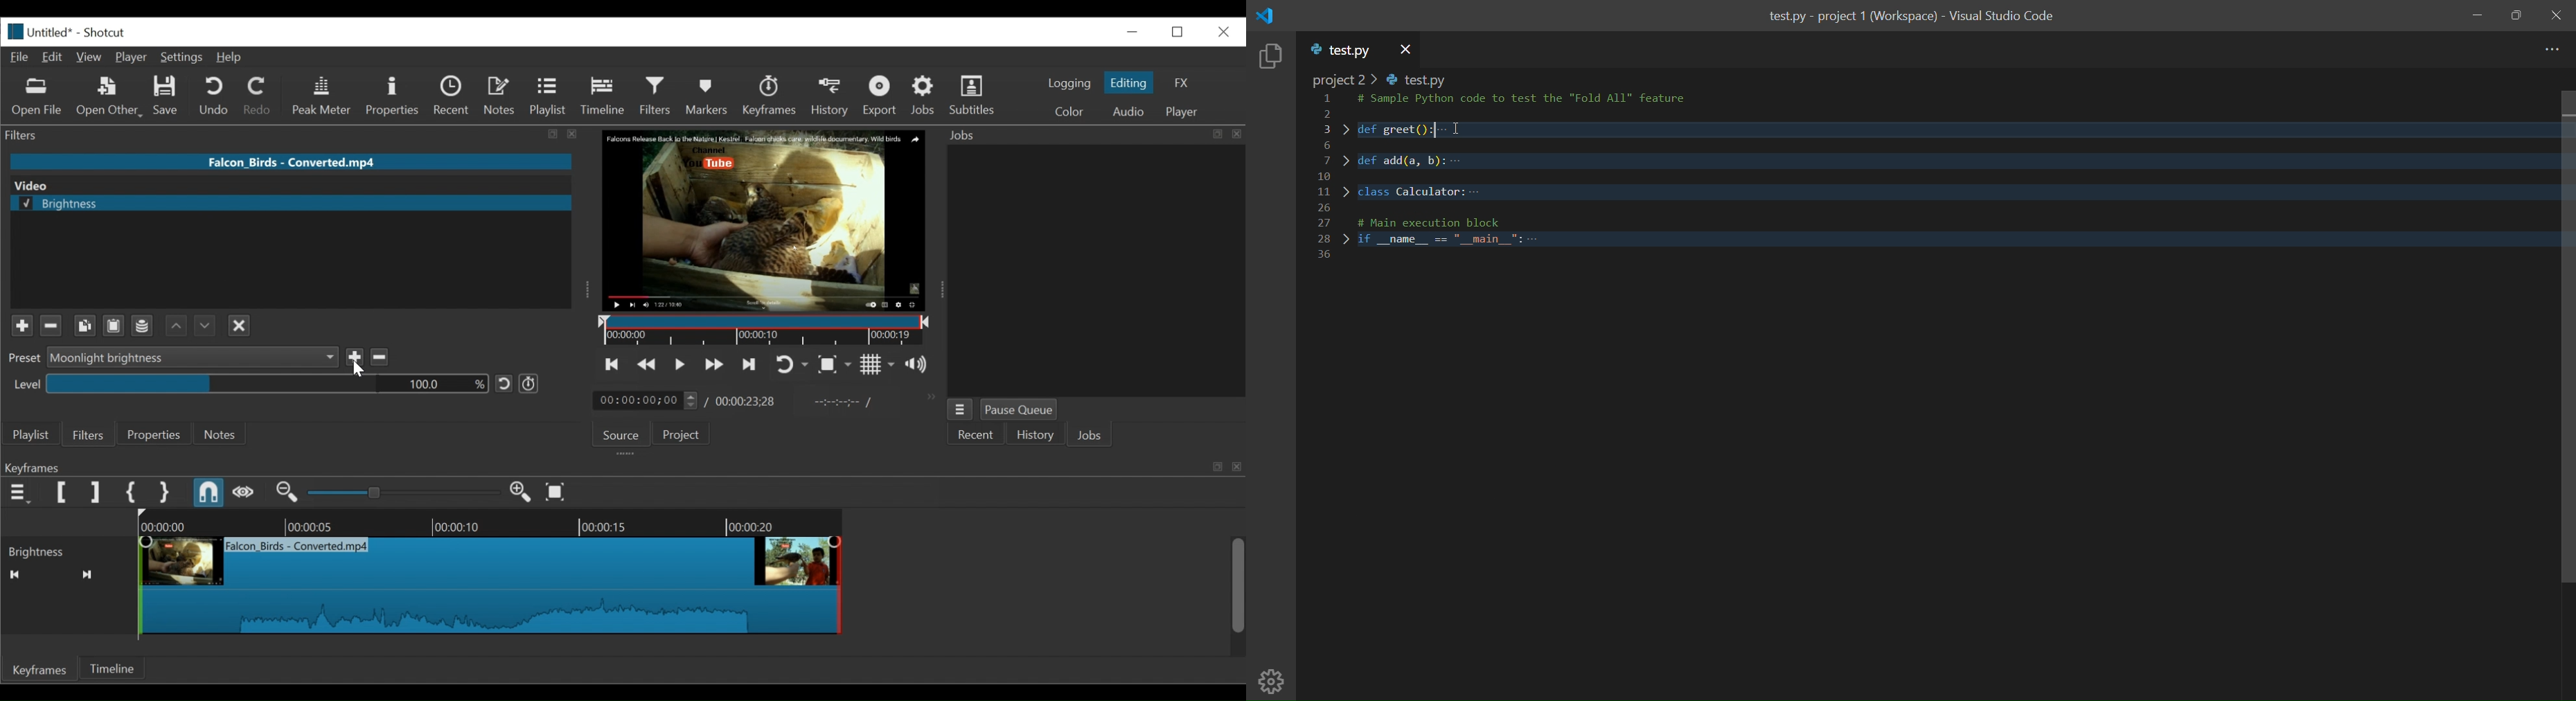 Image resolution: width=2576 pixels, height=728 pixels. I want to click on Filters, so click(90, 434).